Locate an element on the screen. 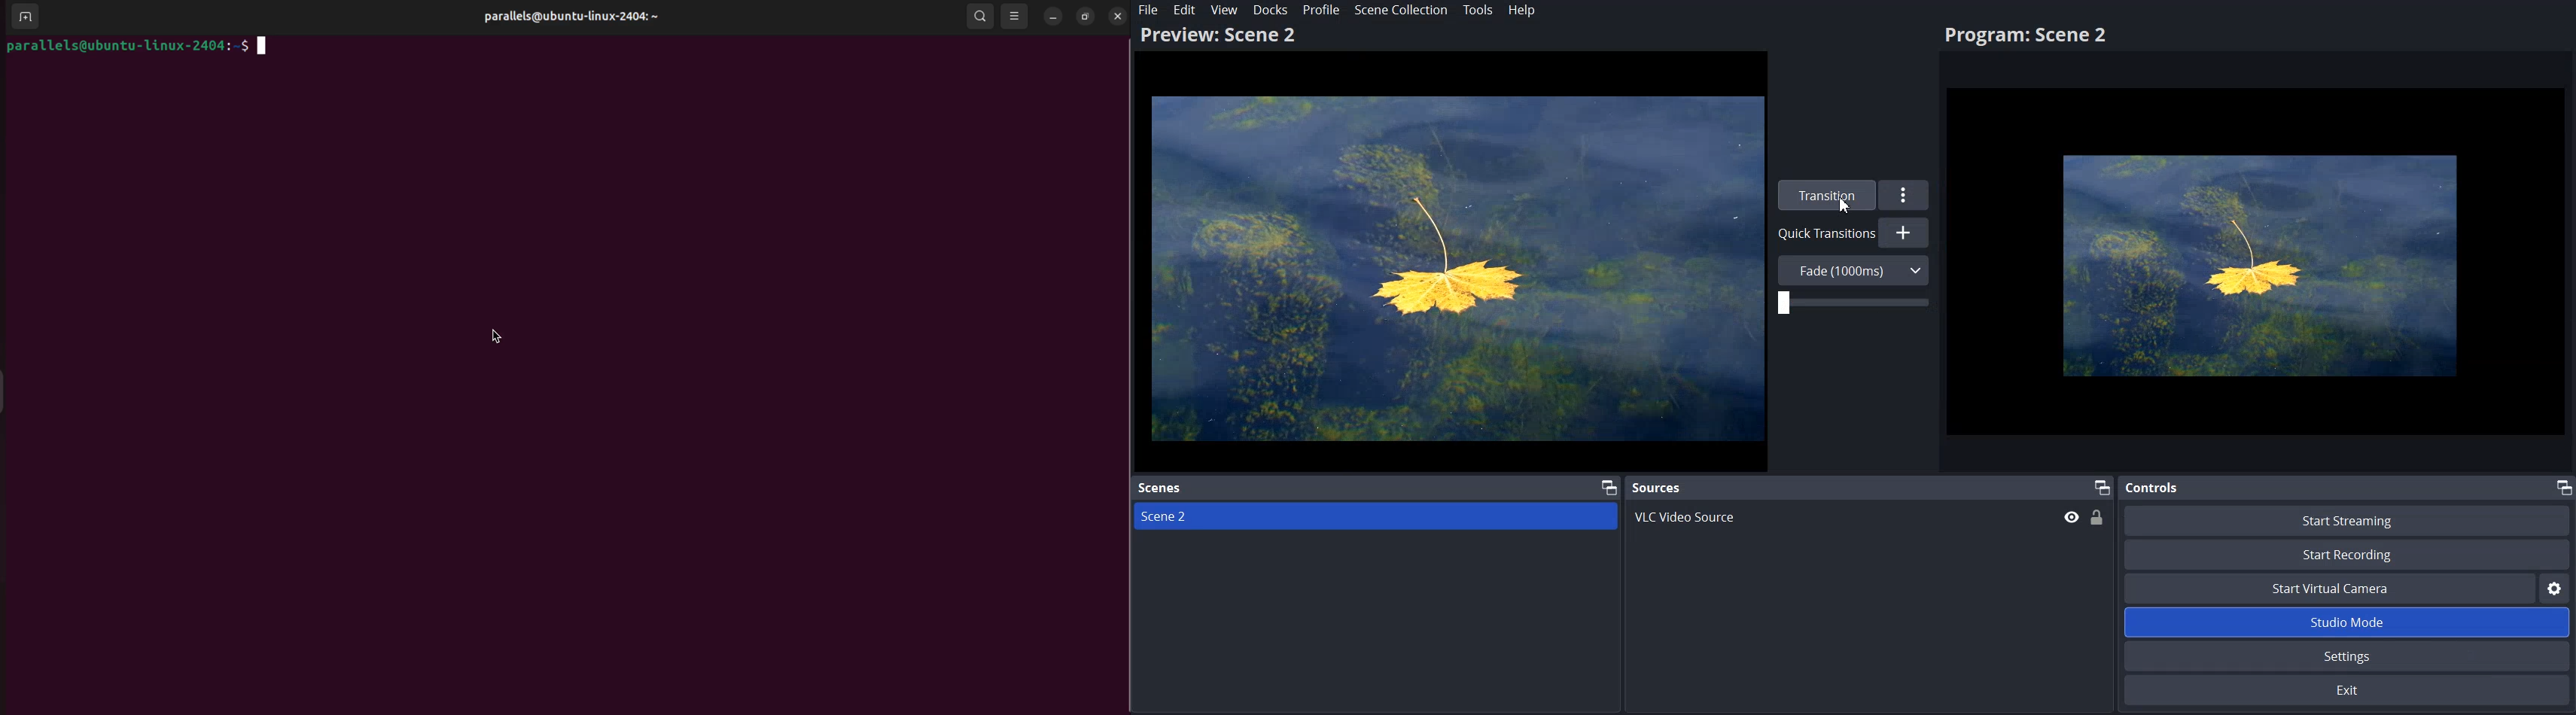  Lock is located at coordinates (2099, 517).